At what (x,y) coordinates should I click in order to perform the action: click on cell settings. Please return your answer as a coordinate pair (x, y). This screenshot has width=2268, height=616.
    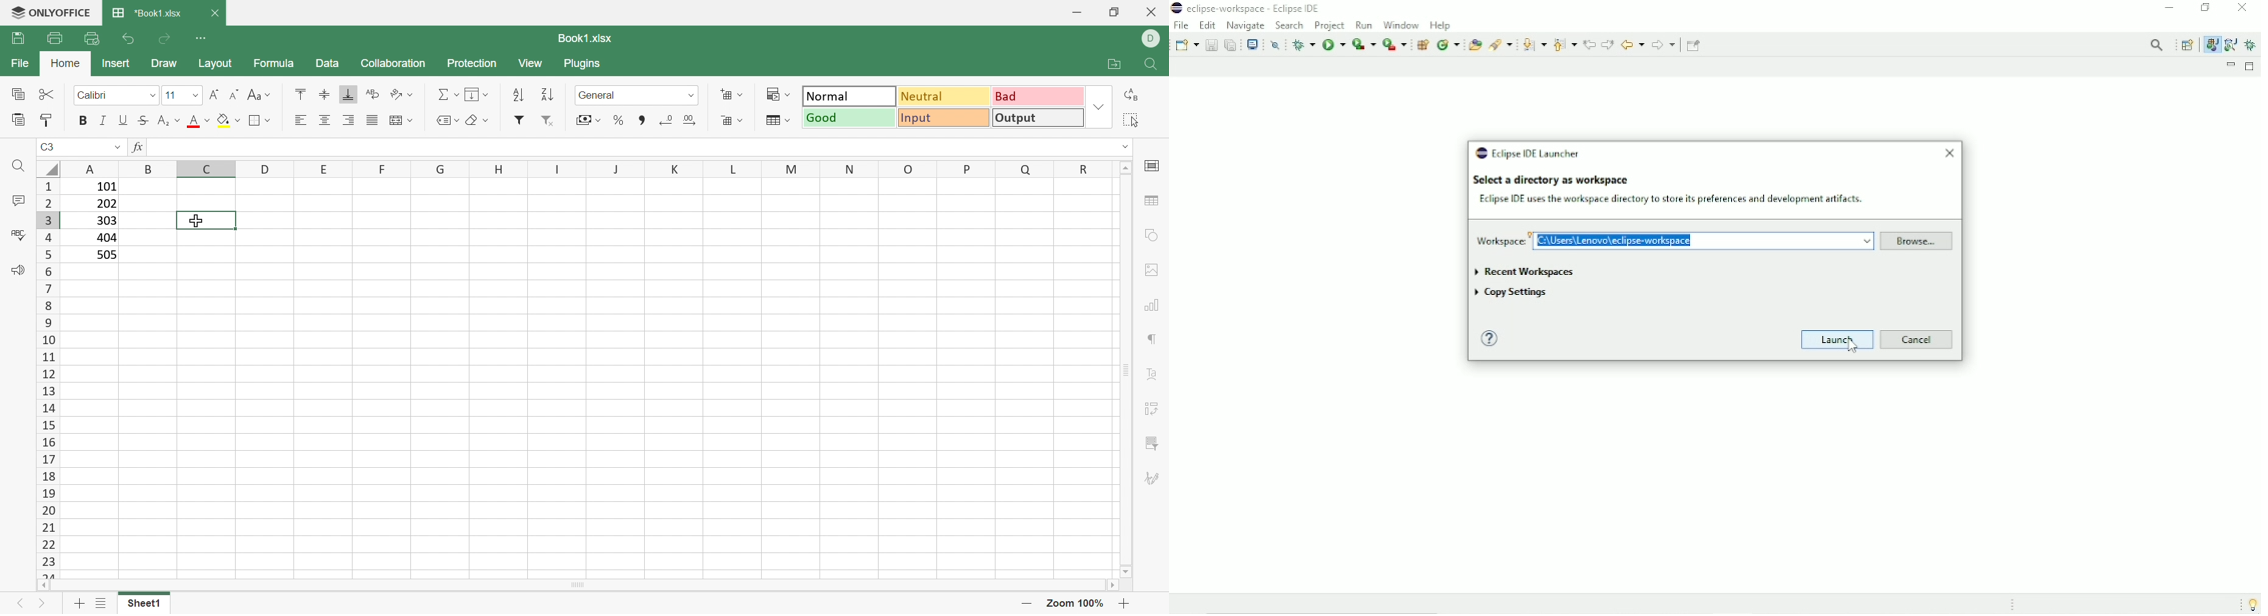
    Looking at the image, I should click on (1153, 166).